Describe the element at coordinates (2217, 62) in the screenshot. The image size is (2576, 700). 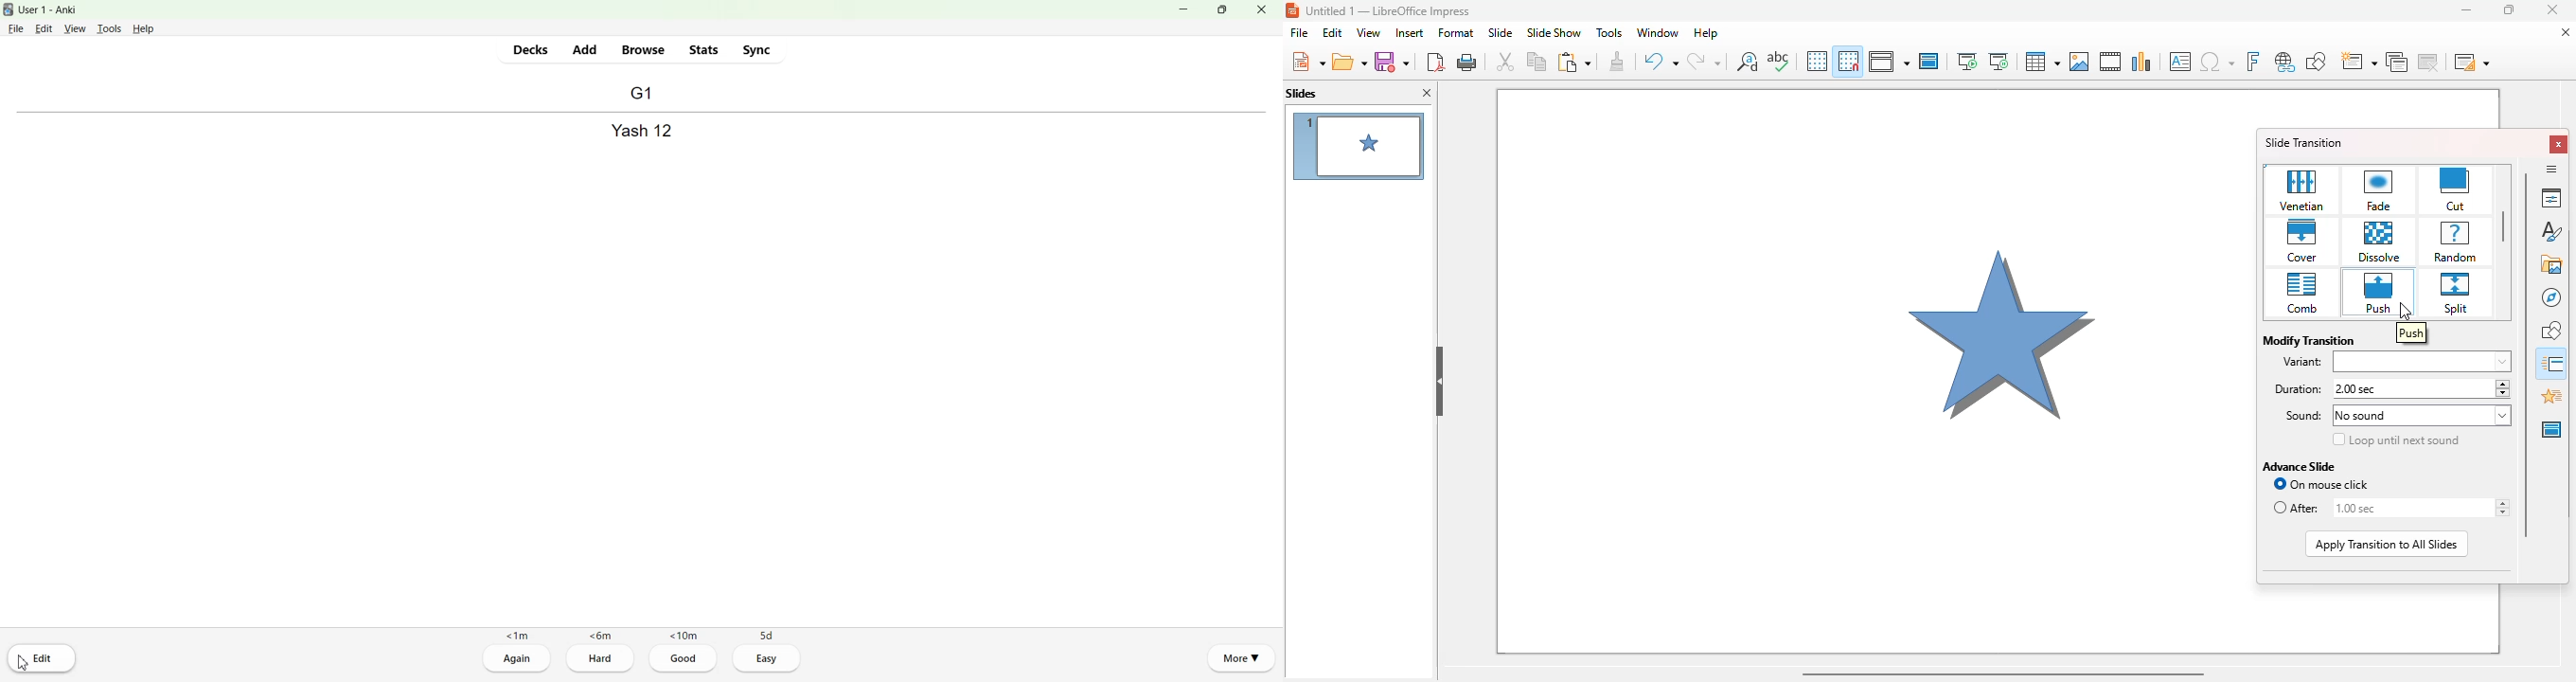
I see `insert special characters` at that location.